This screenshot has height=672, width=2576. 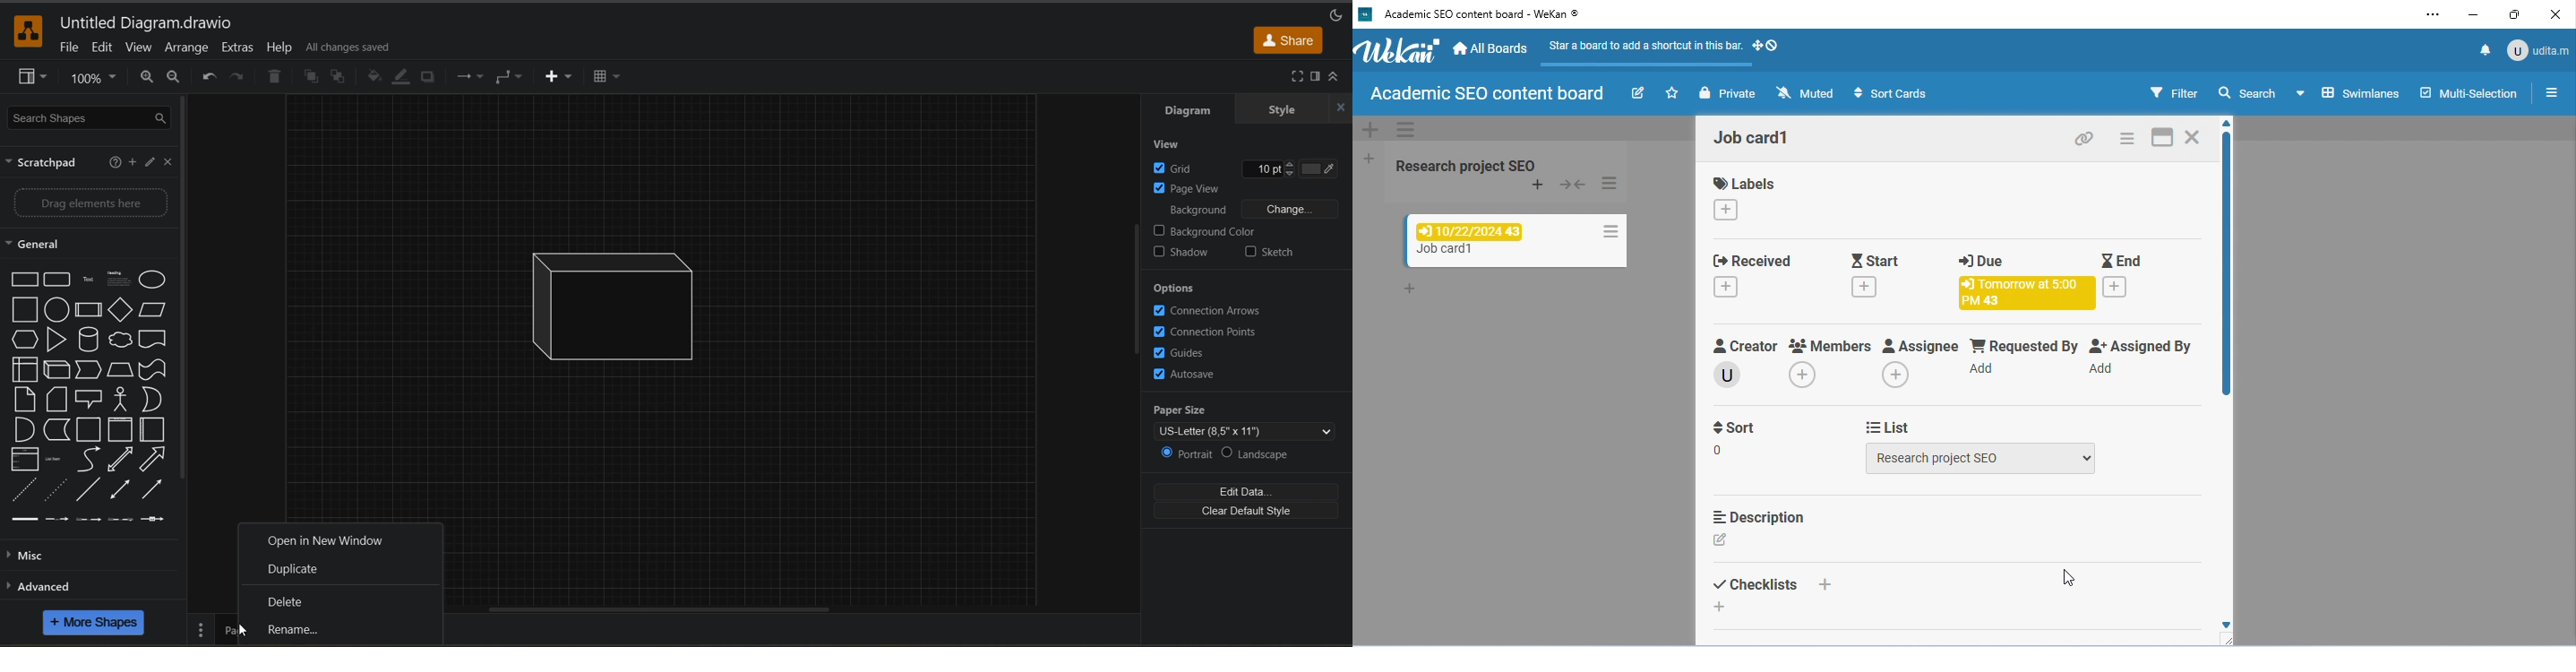 I want to click on extras, so click(x=243, y=47).